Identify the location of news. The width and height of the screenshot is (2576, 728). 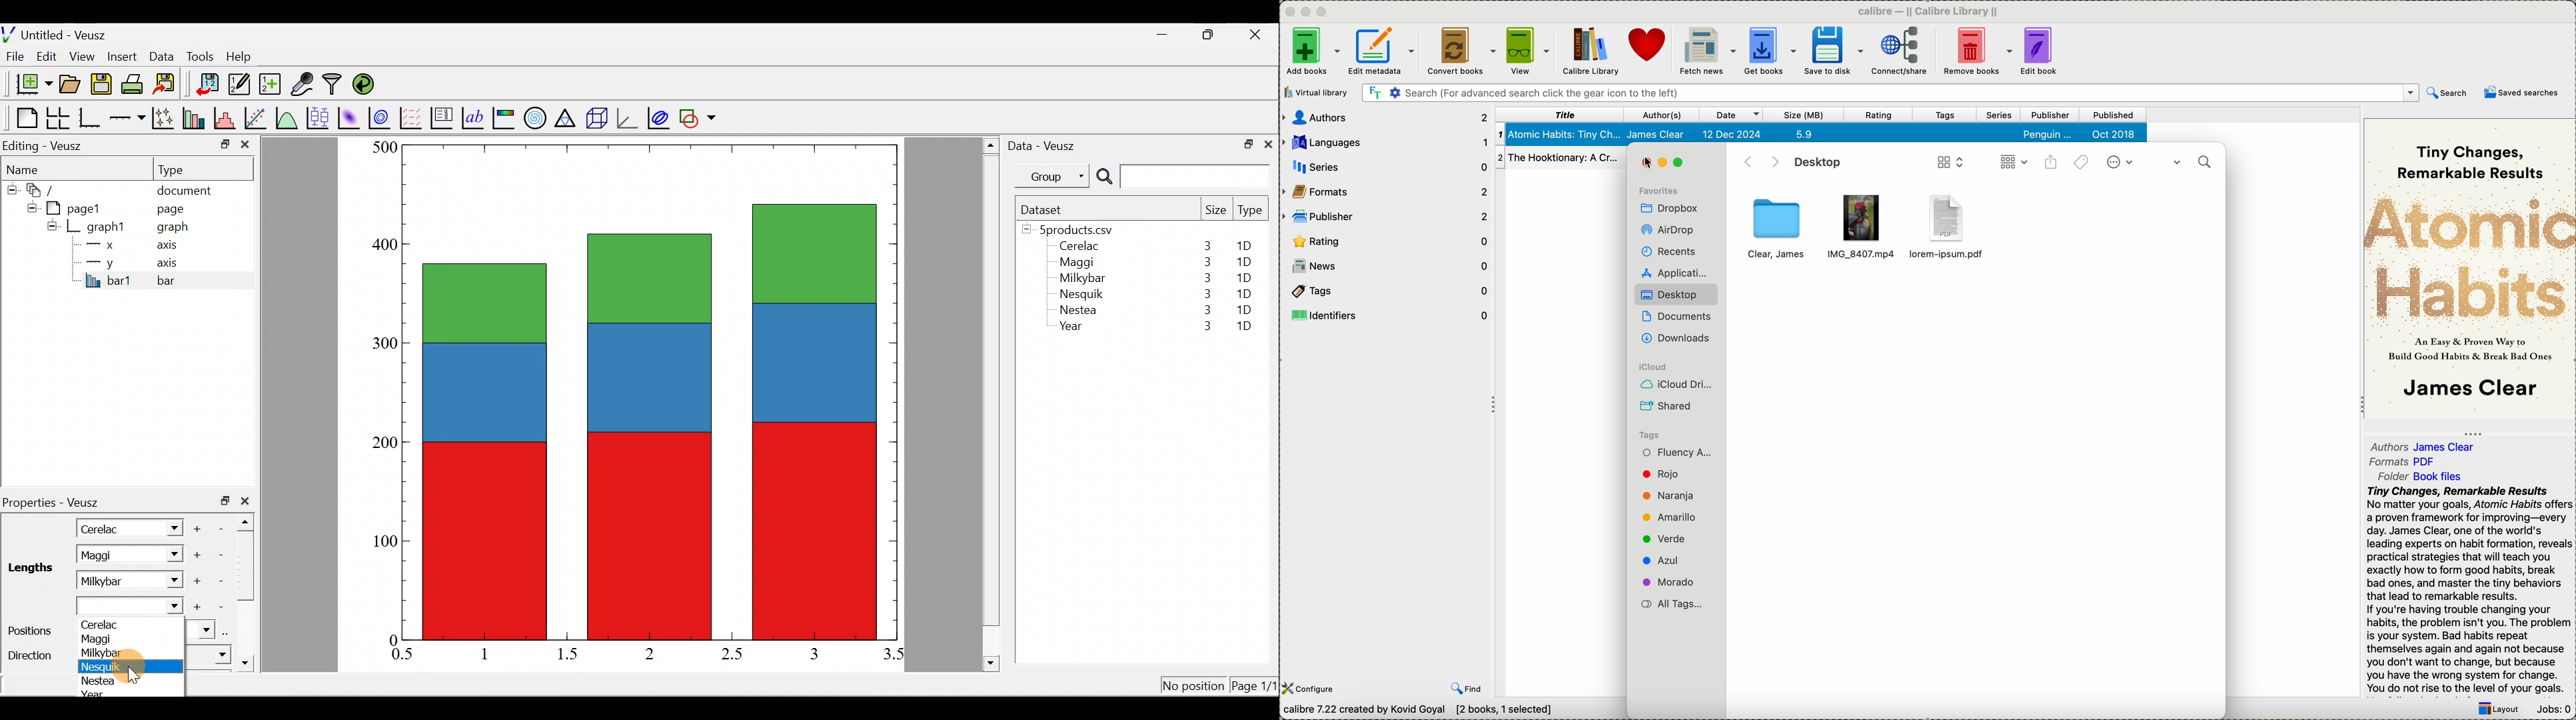
(1391, 266).